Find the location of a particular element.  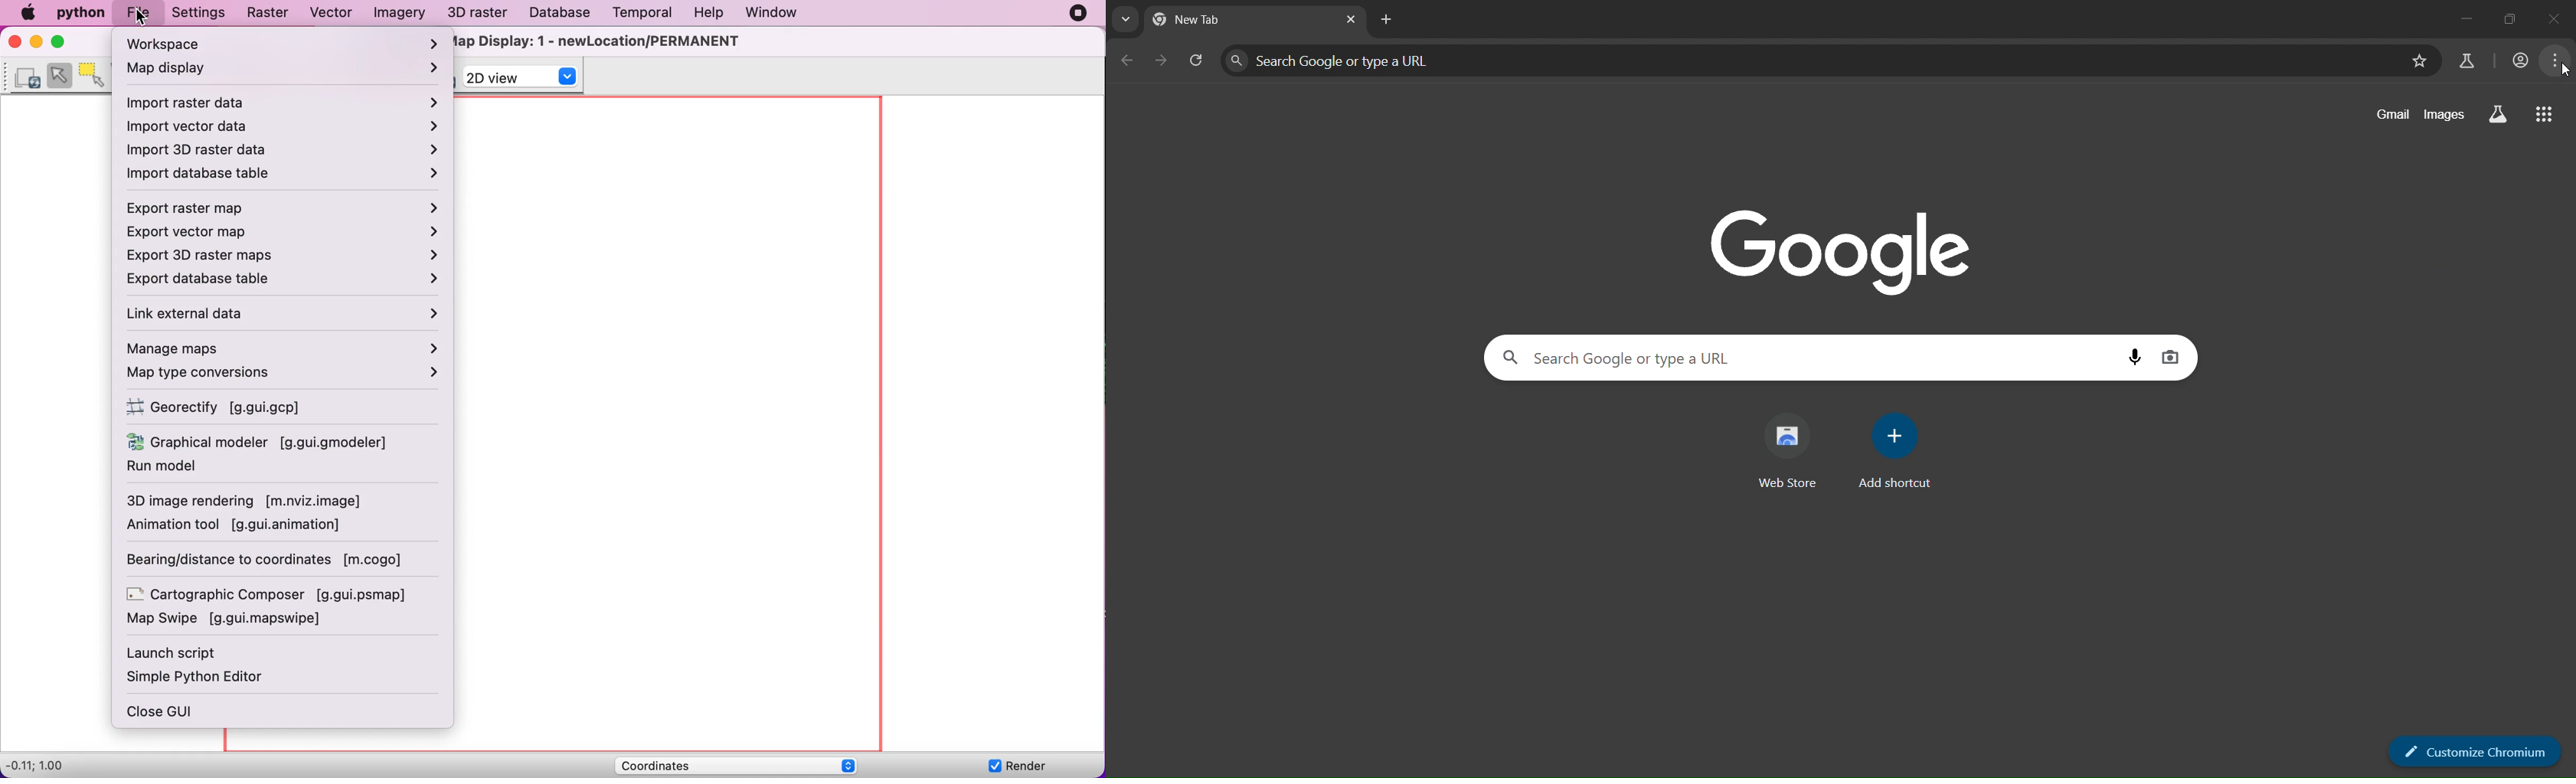

Select features from vector map is located at coordinates (99, 74).